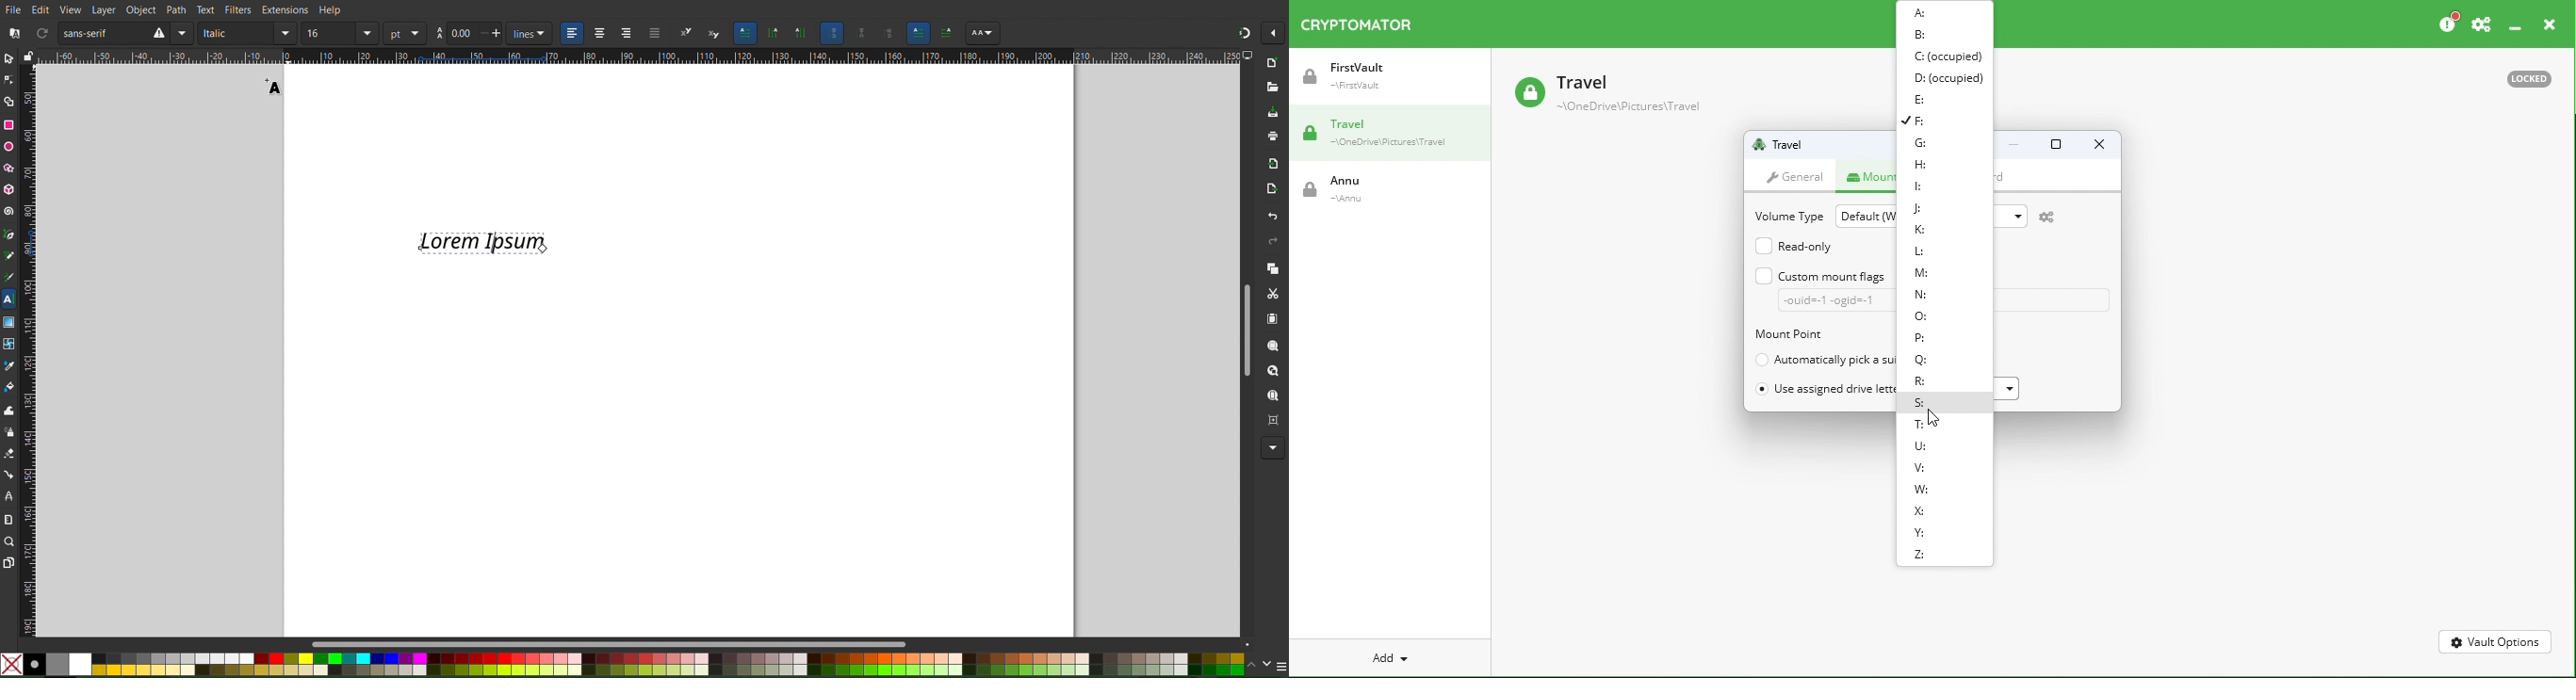 This screenshot has height=700, width=2576. I want to click on Super script, so click(686, 33).